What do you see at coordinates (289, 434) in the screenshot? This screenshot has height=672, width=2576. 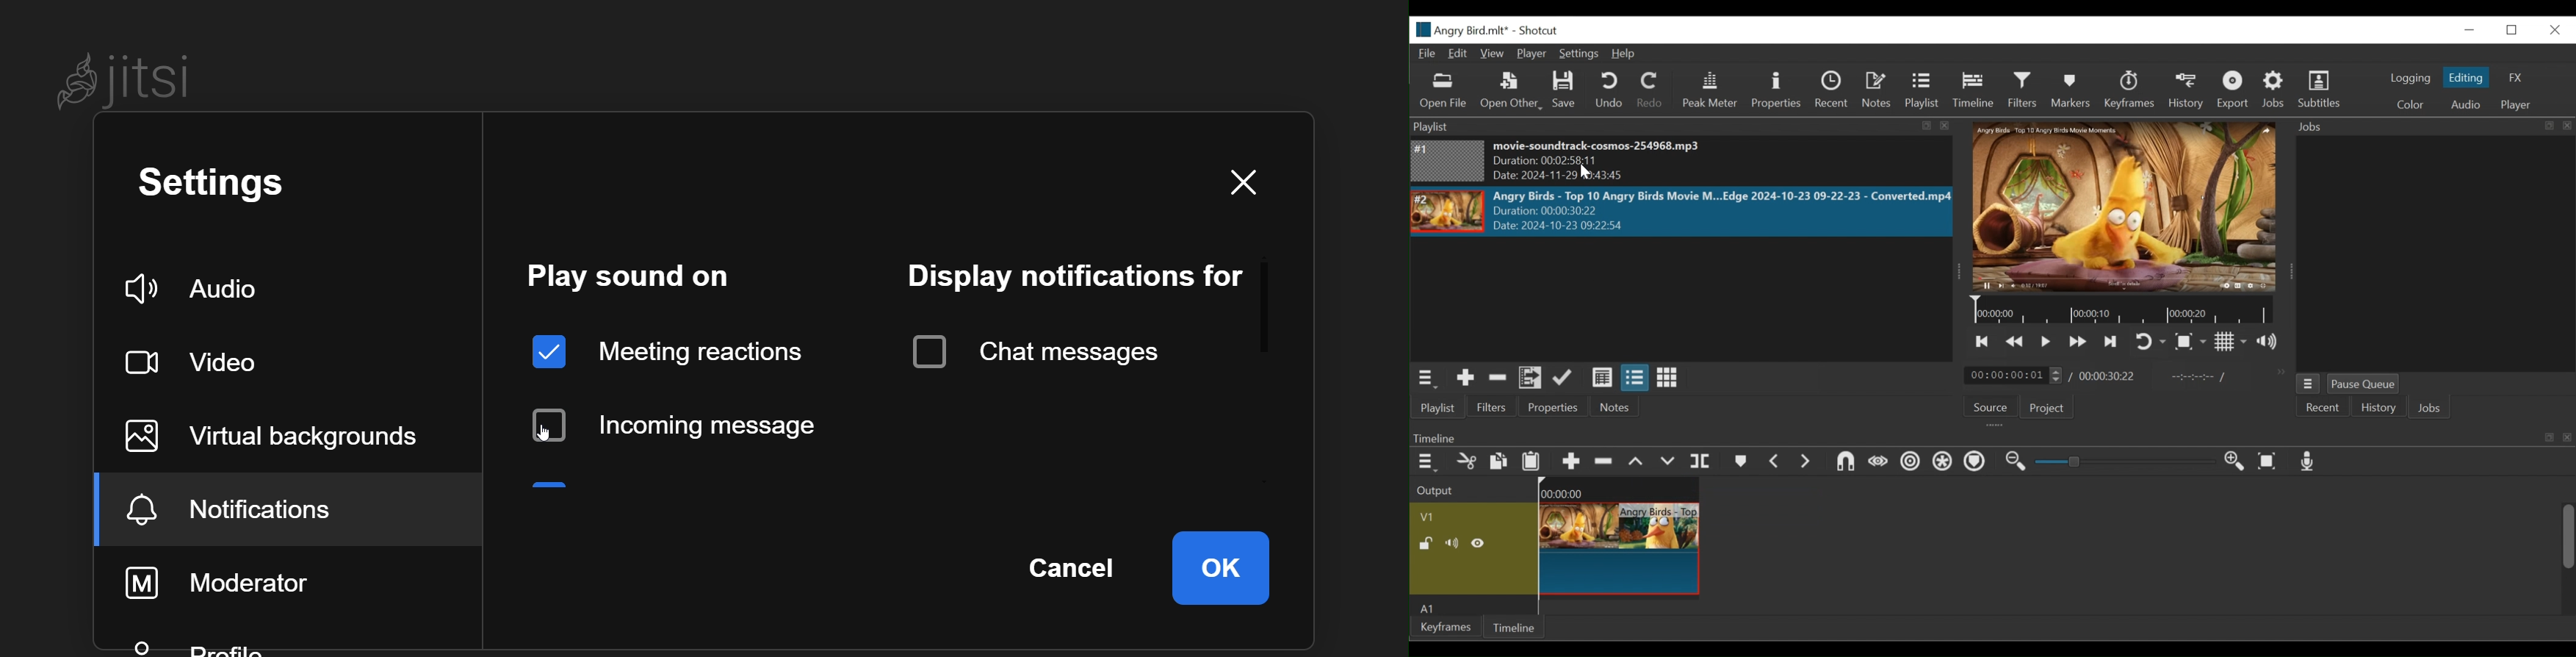 I see `virtual background` at bounding box center [289, 434].